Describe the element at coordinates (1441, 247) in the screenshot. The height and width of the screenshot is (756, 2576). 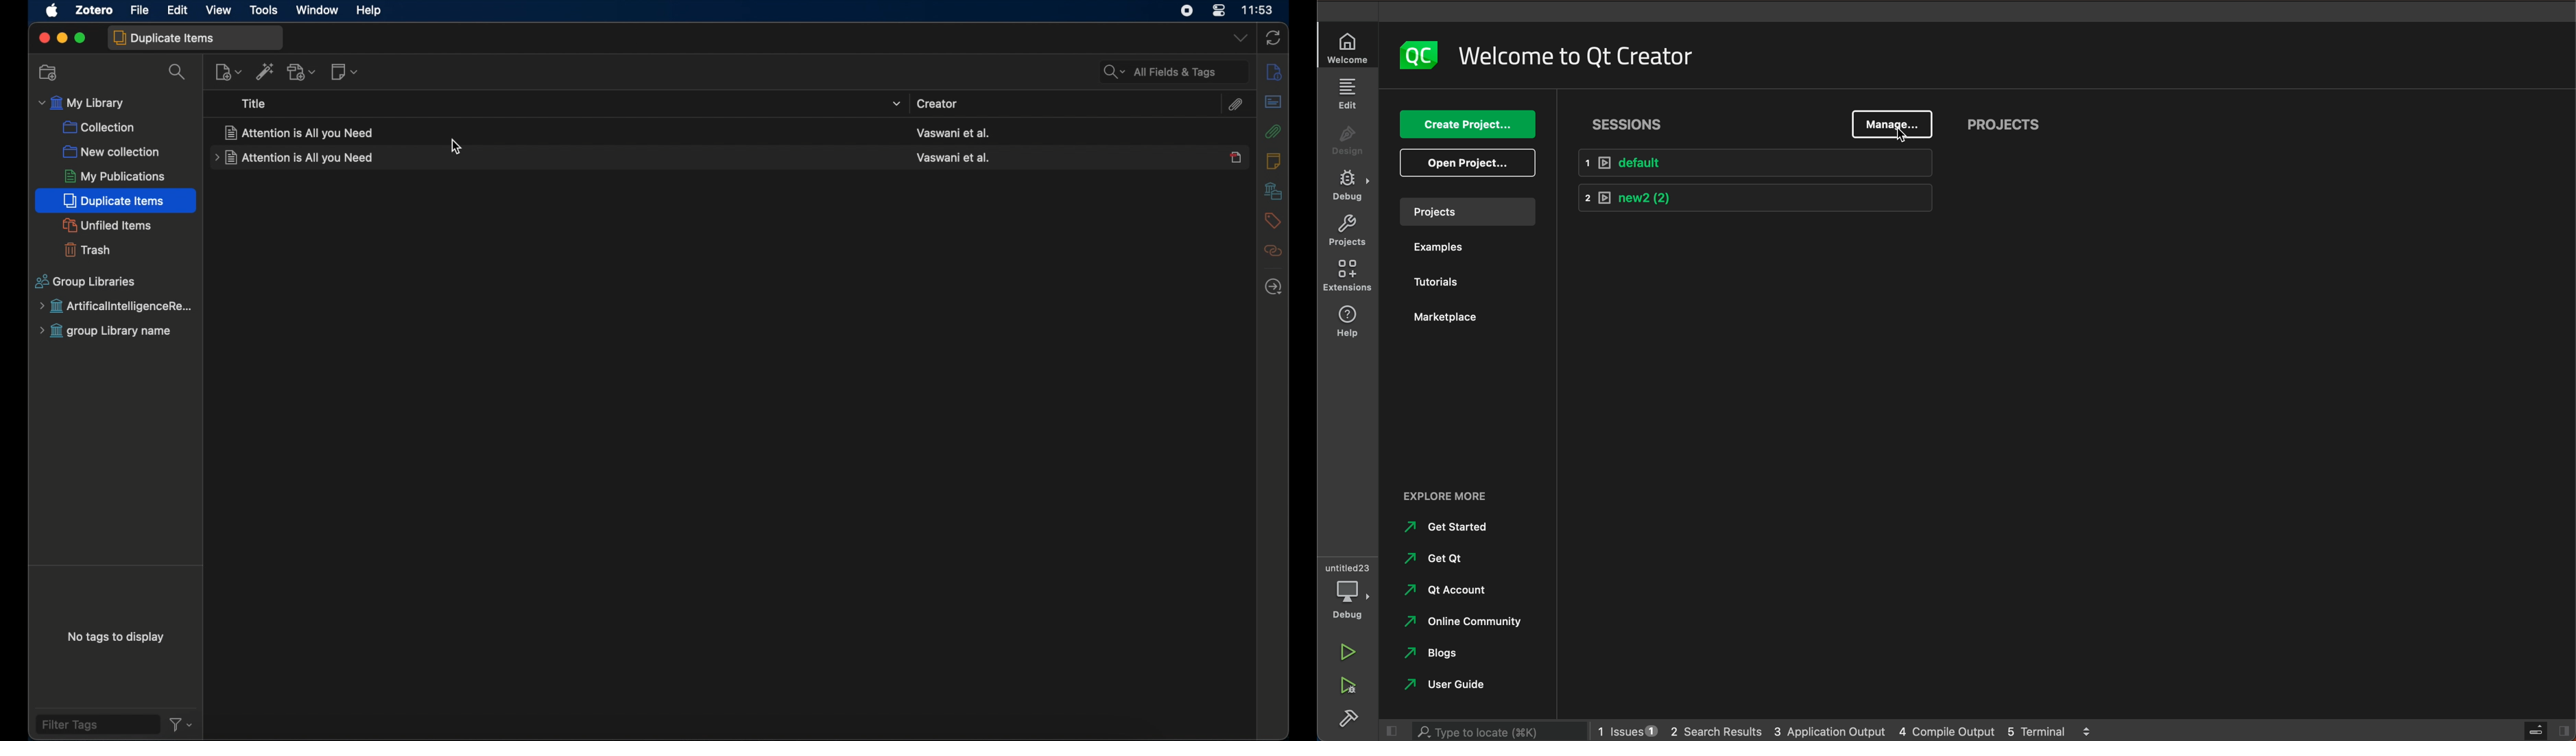
I see `examples` at that location.